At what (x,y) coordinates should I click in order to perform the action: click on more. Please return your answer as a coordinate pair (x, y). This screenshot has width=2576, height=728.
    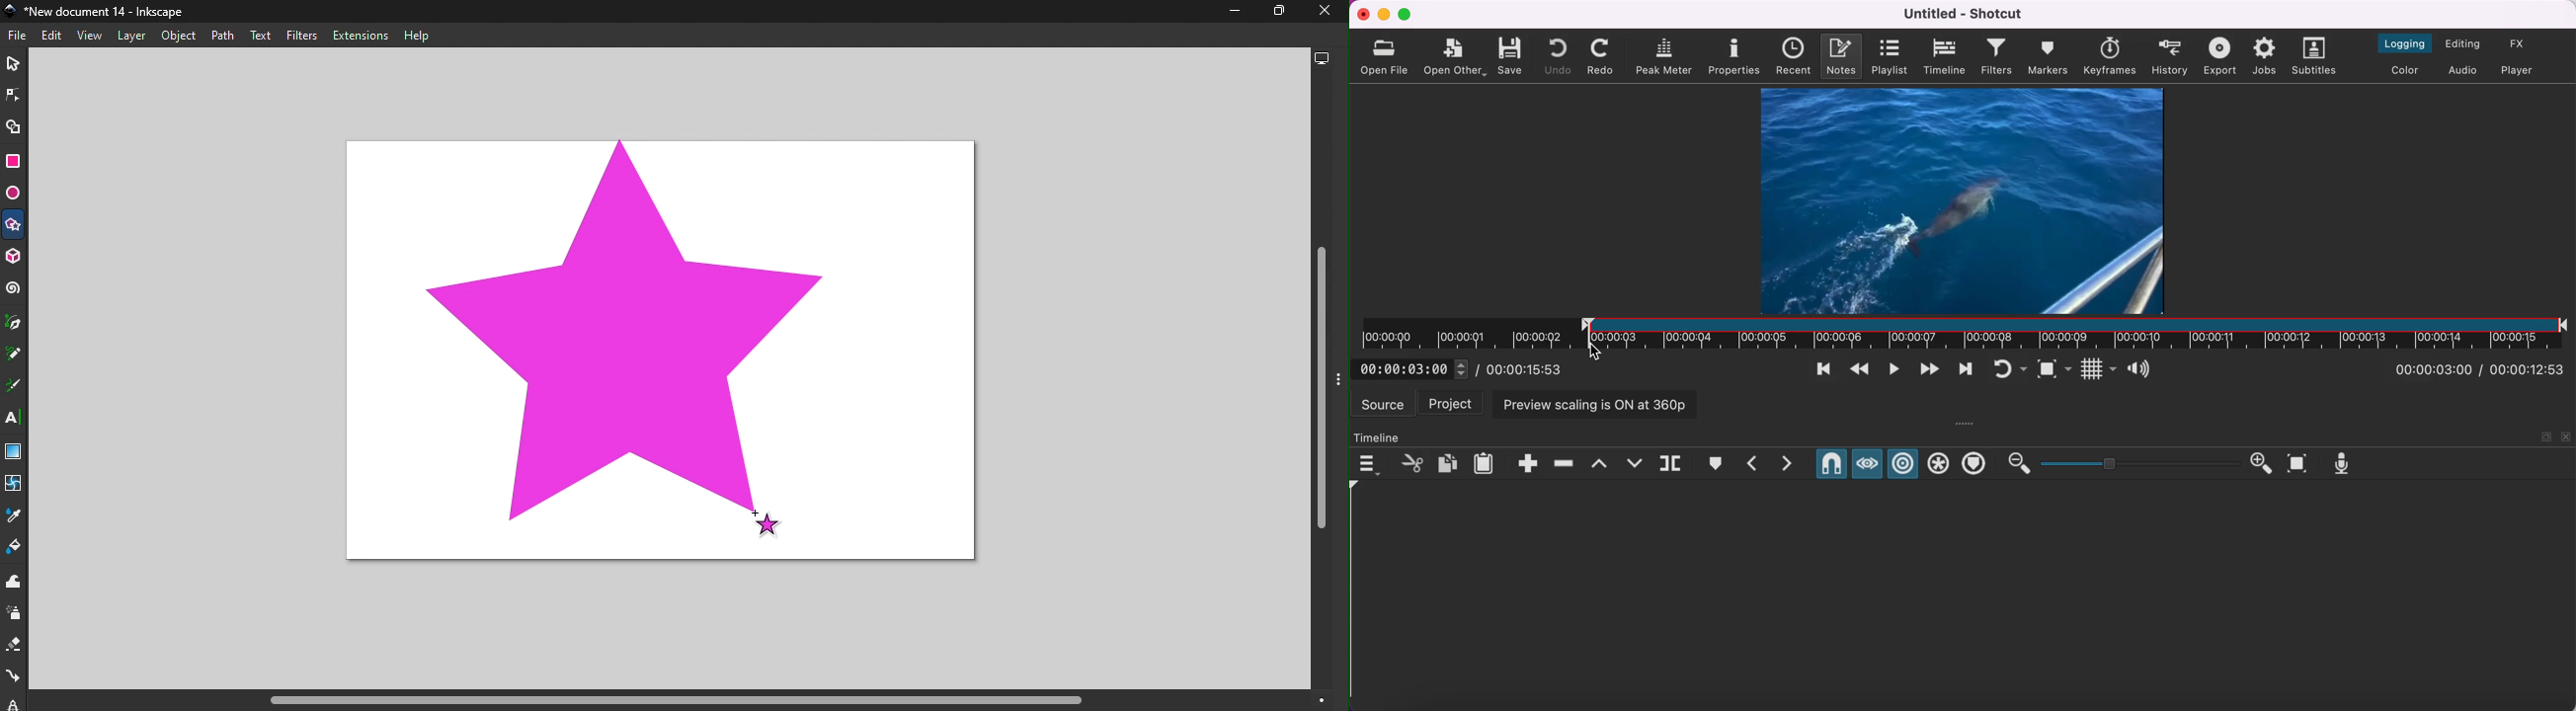
    Looking at the image, I should click on (1967, 423).